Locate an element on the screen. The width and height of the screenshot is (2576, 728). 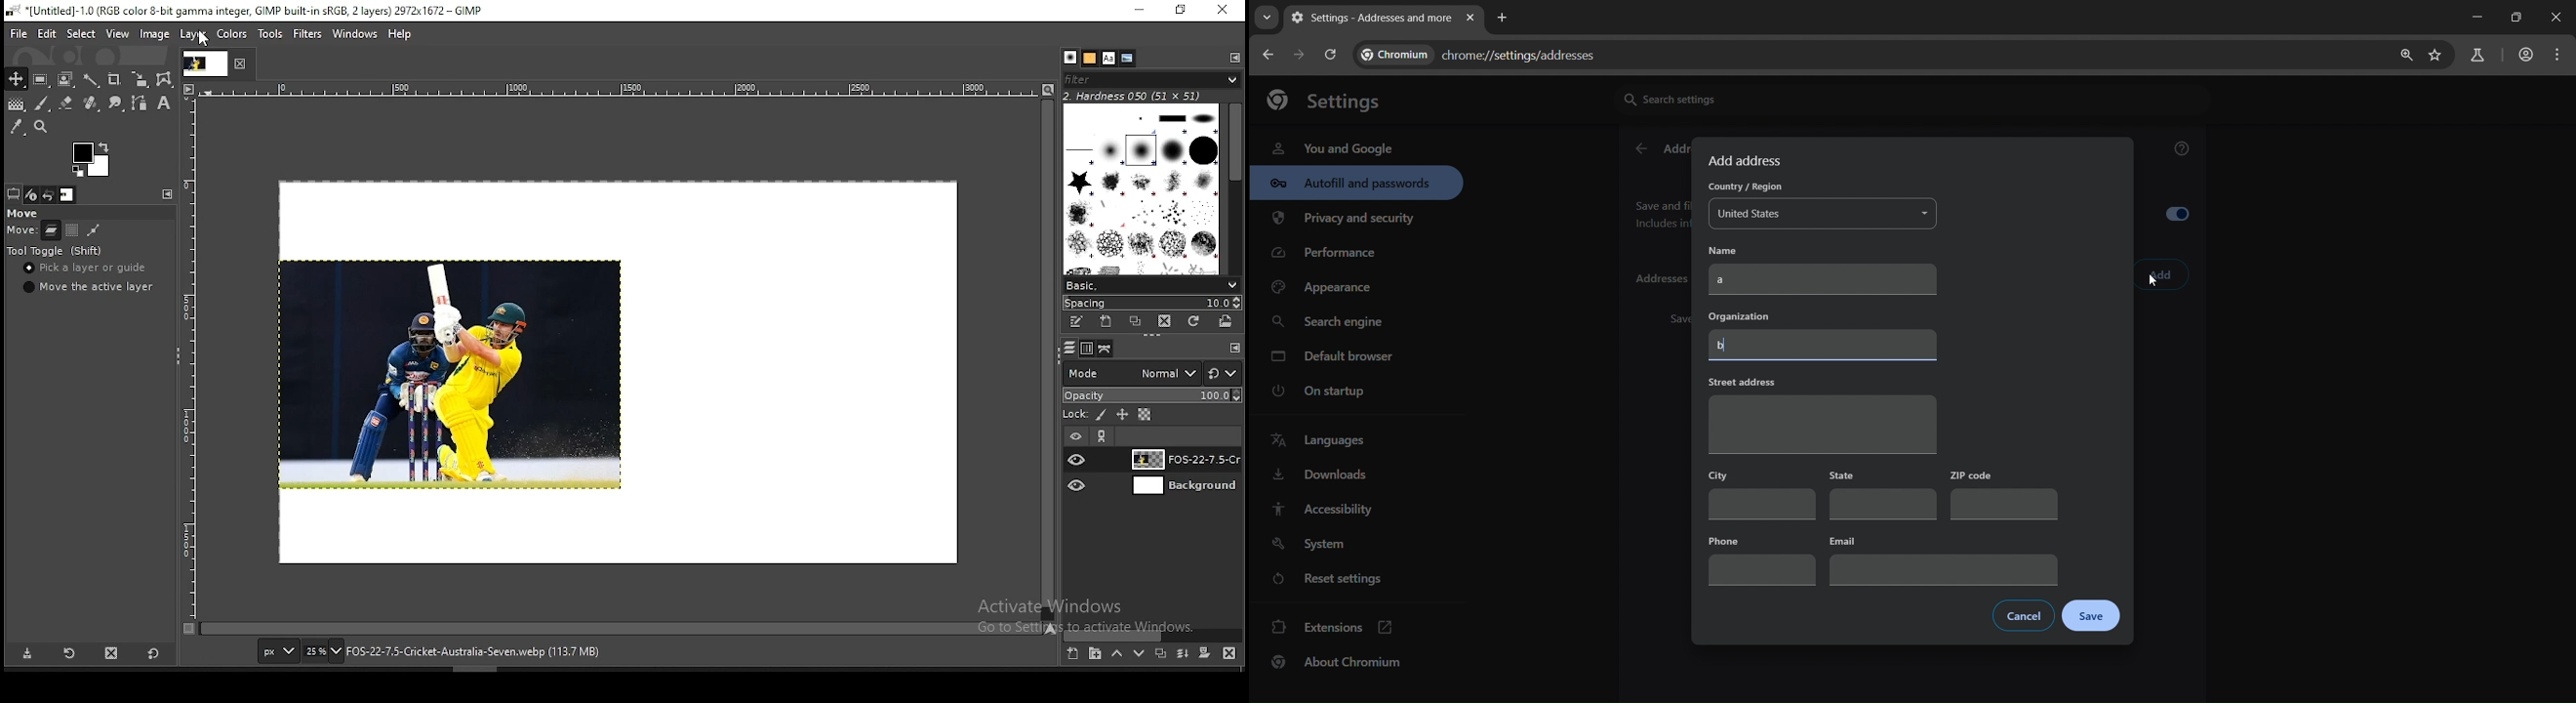
brush presets is located at coordinates (1151, 284).